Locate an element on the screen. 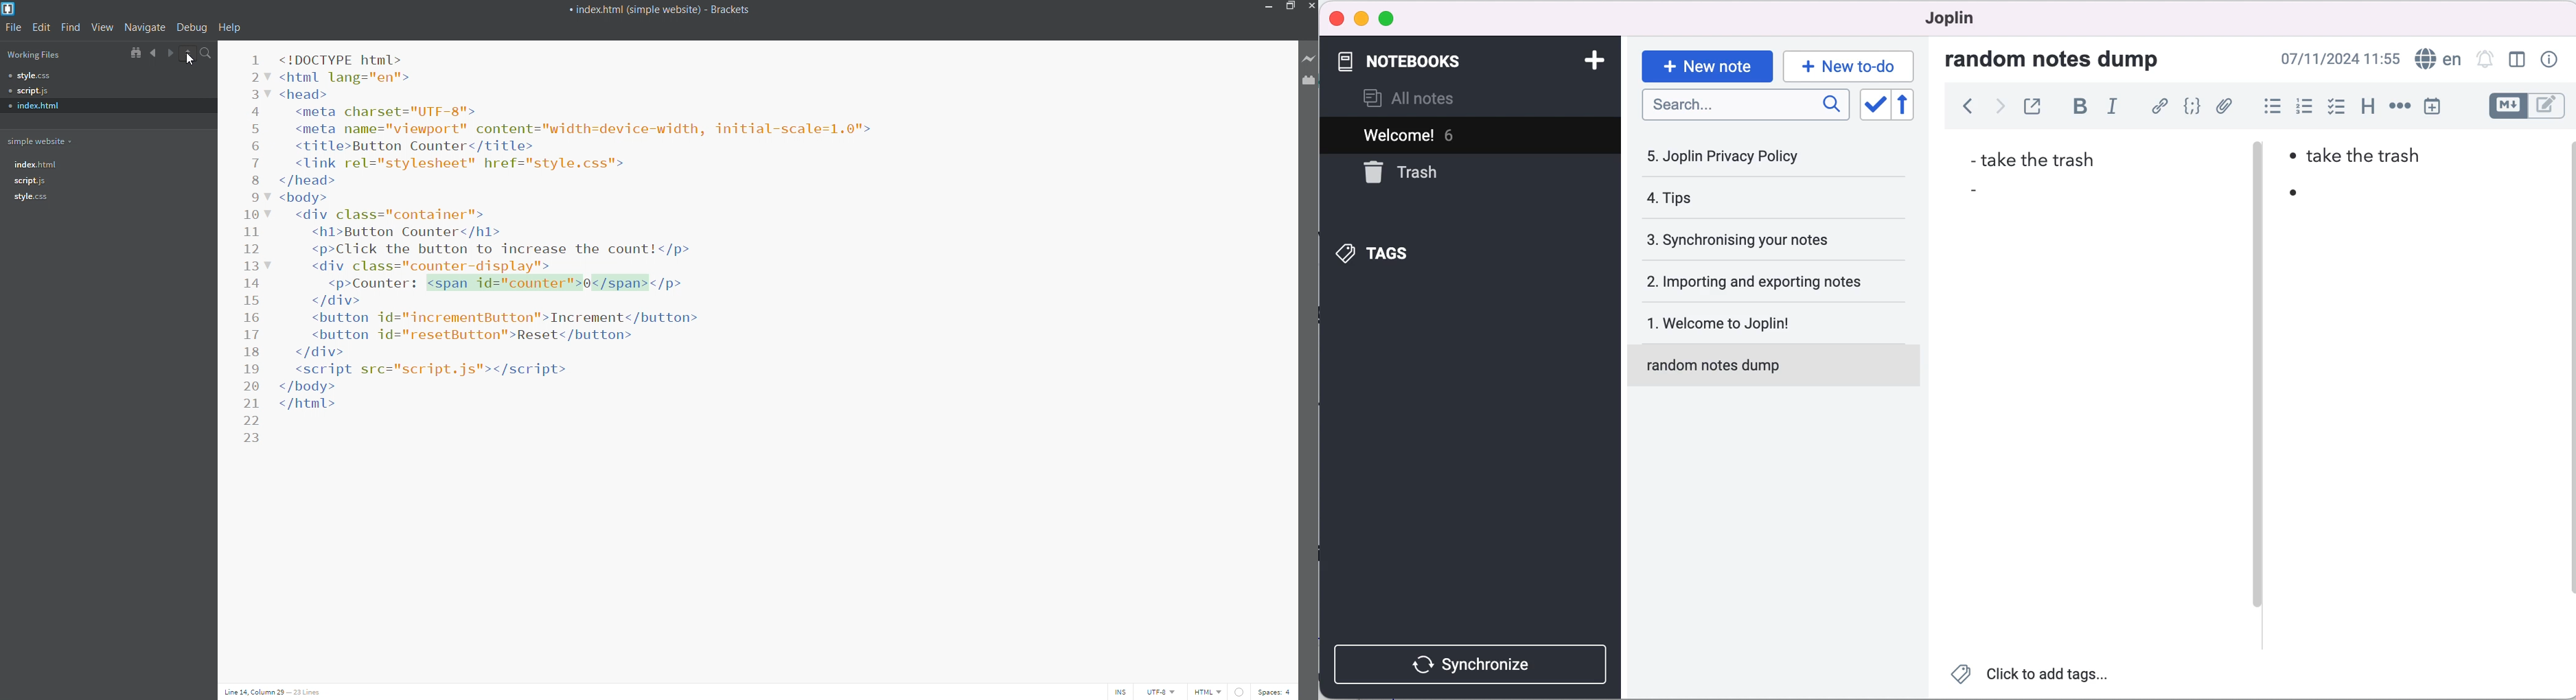  edit  is located at coordinates (39, 26).